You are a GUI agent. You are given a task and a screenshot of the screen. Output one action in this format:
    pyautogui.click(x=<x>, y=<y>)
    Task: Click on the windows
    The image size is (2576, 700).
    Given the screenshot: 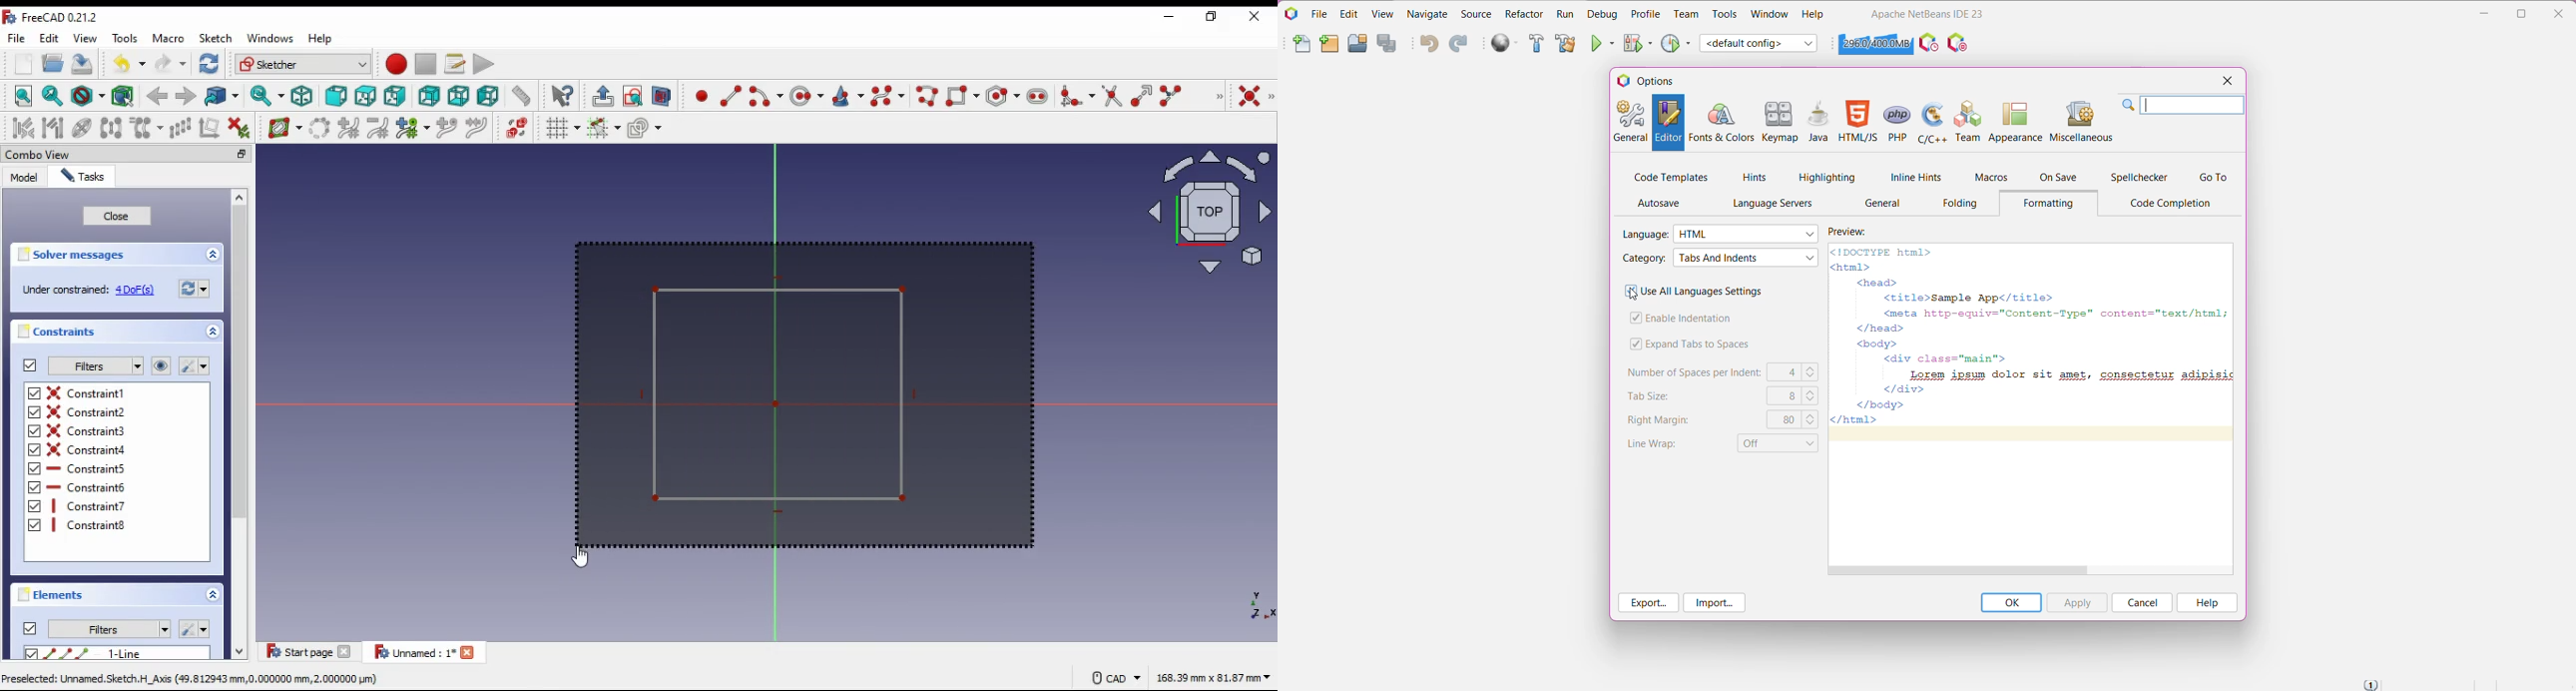 What is the action you would take?
    pyautogui.click(x=269, y=38)
    